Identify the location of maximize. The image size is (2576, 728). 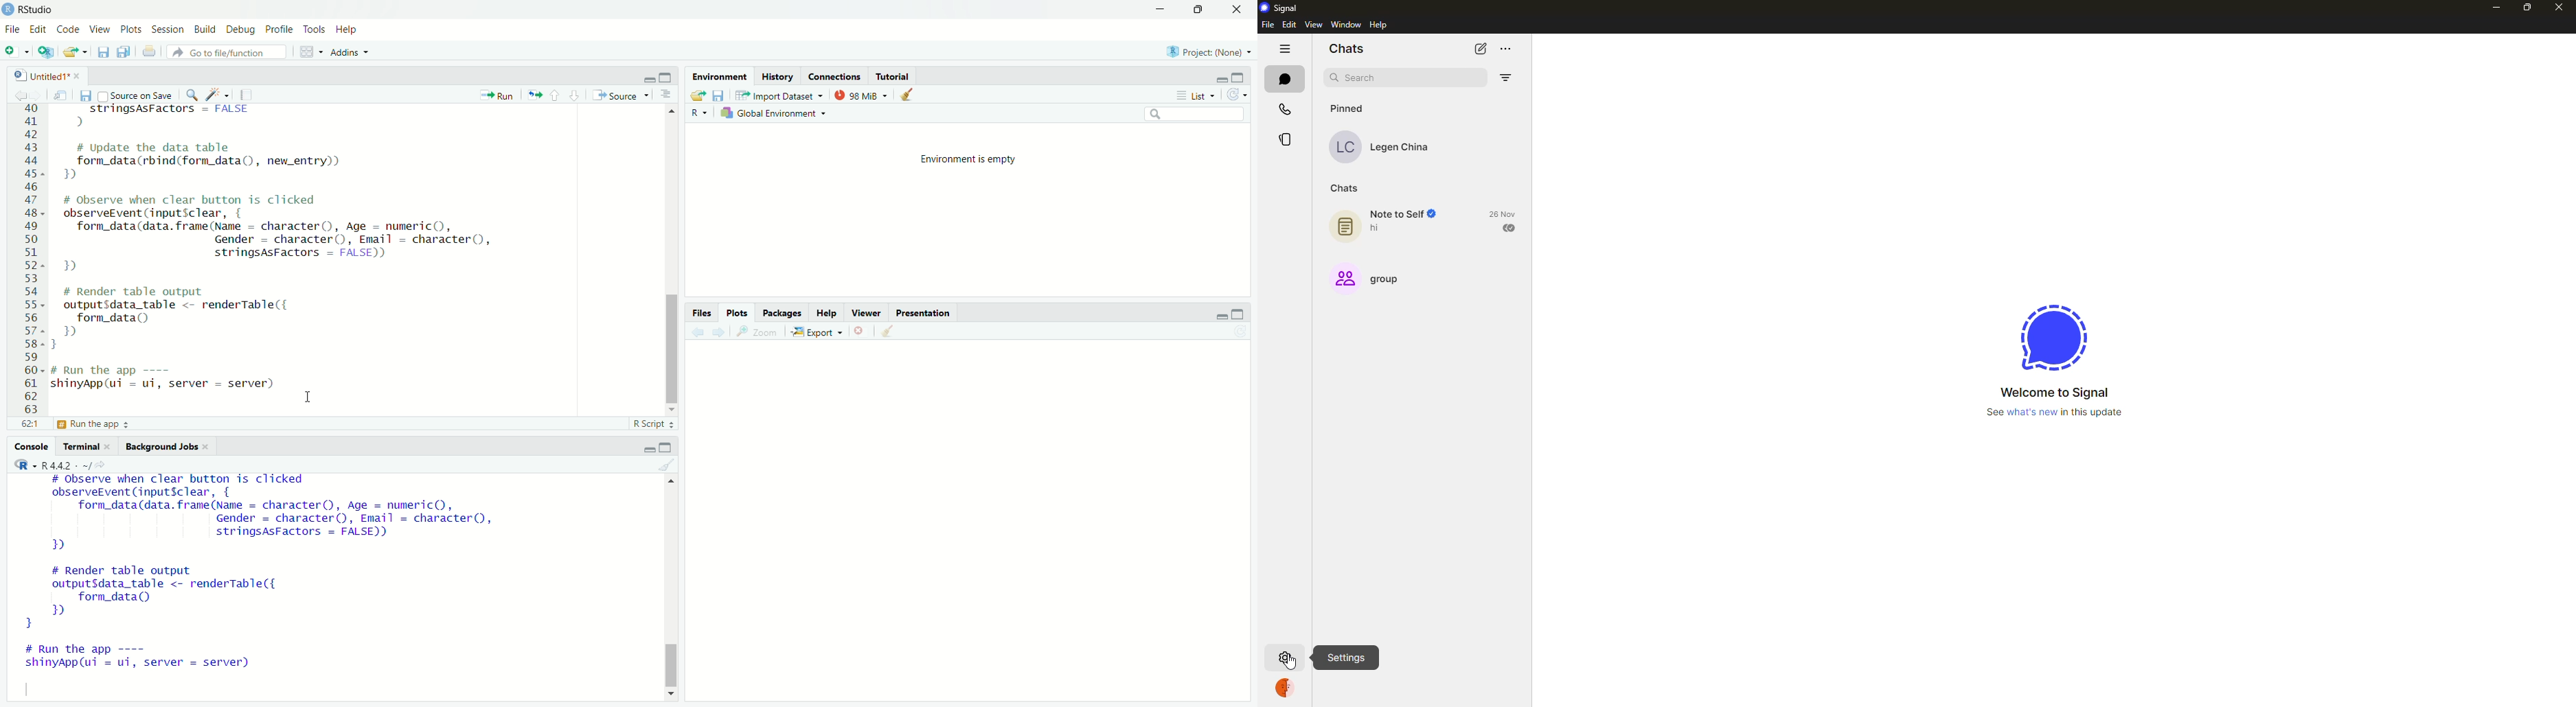
(669, 446).